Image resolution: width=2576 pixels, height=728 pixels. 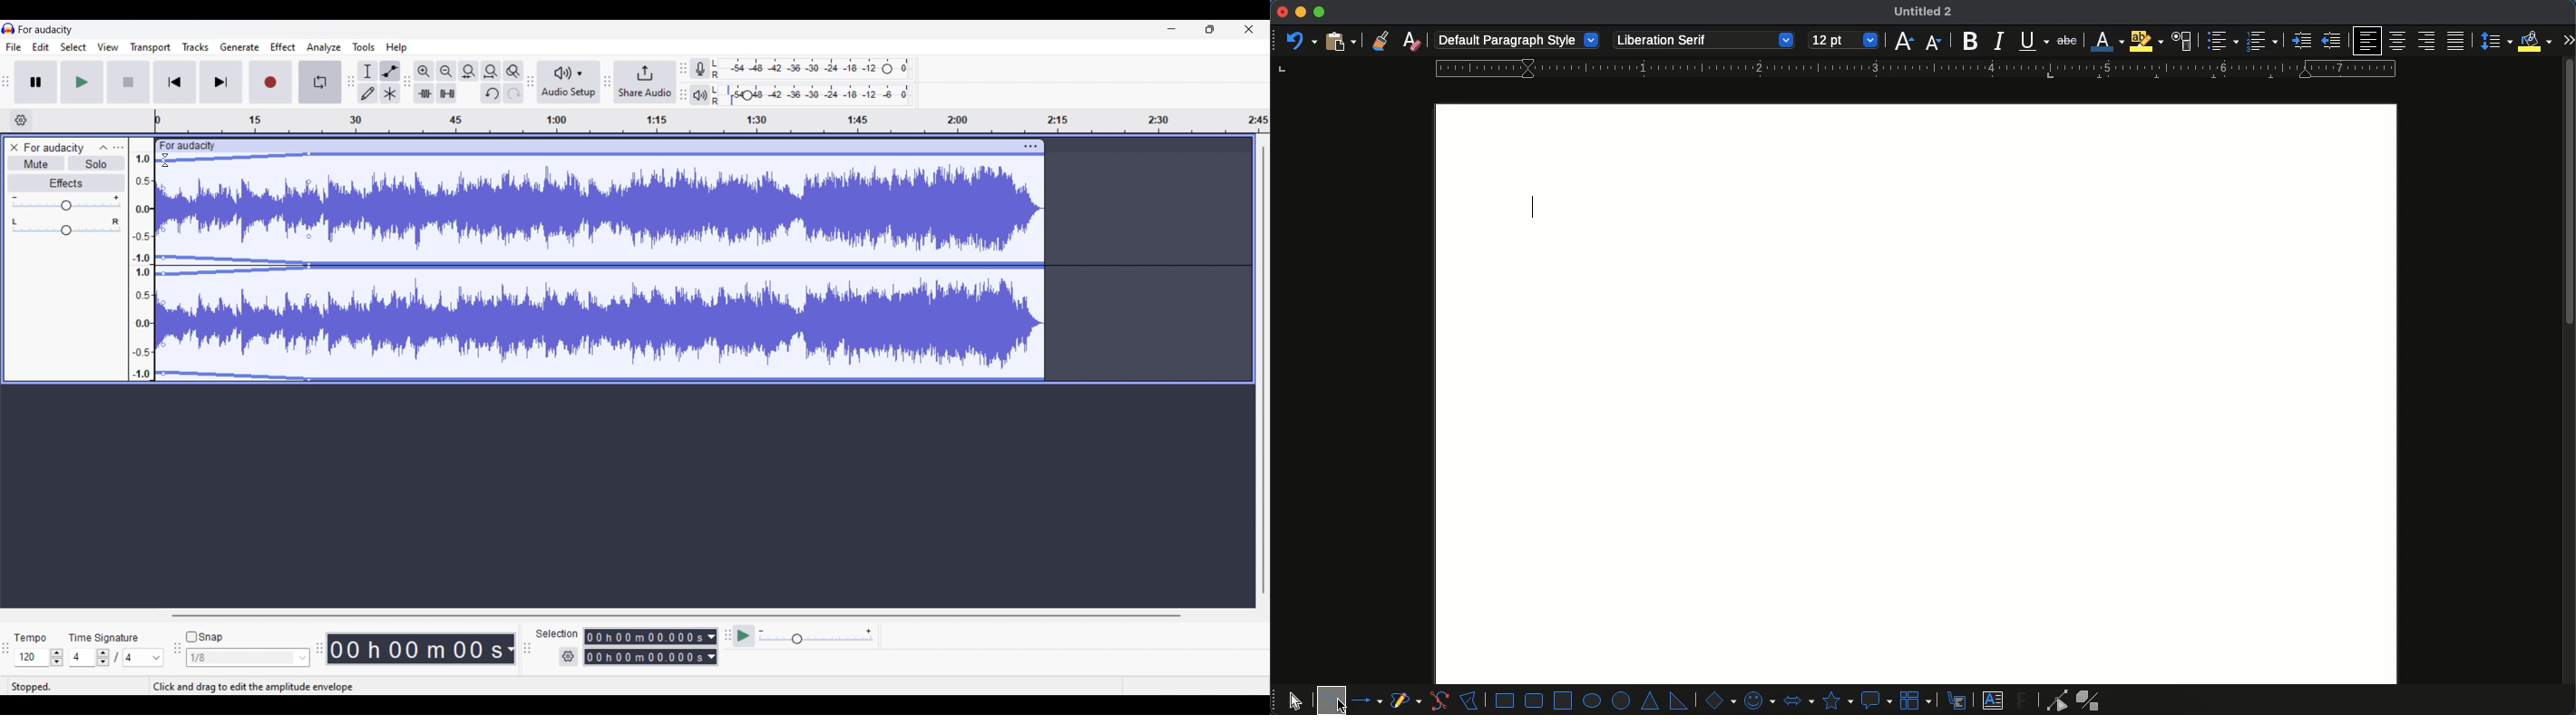 What do you see at coordinates (2400, 41) in the screenshot?
I see `center align` at bounding box center [2400, 41].